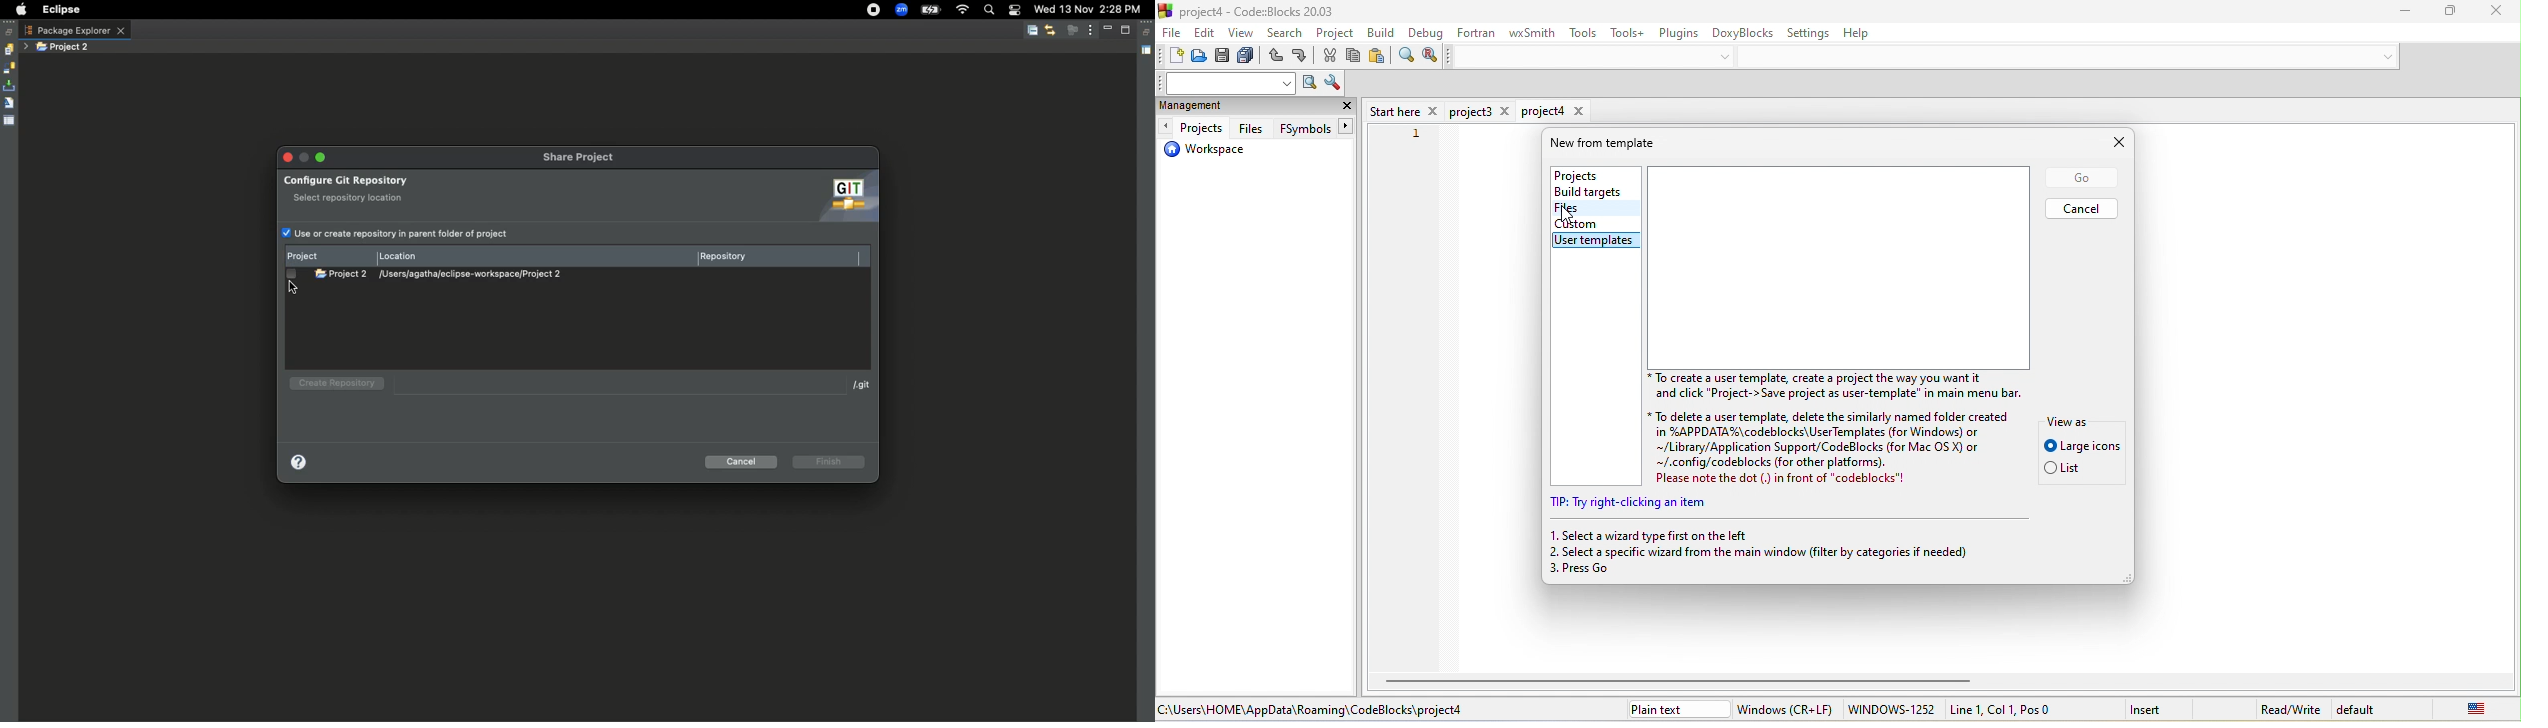 This screenshot has width=2548, height=728. What do you see at coordinates (1171, 35) in the screenshot?
I see `file` at bounding box center [1171, 35].